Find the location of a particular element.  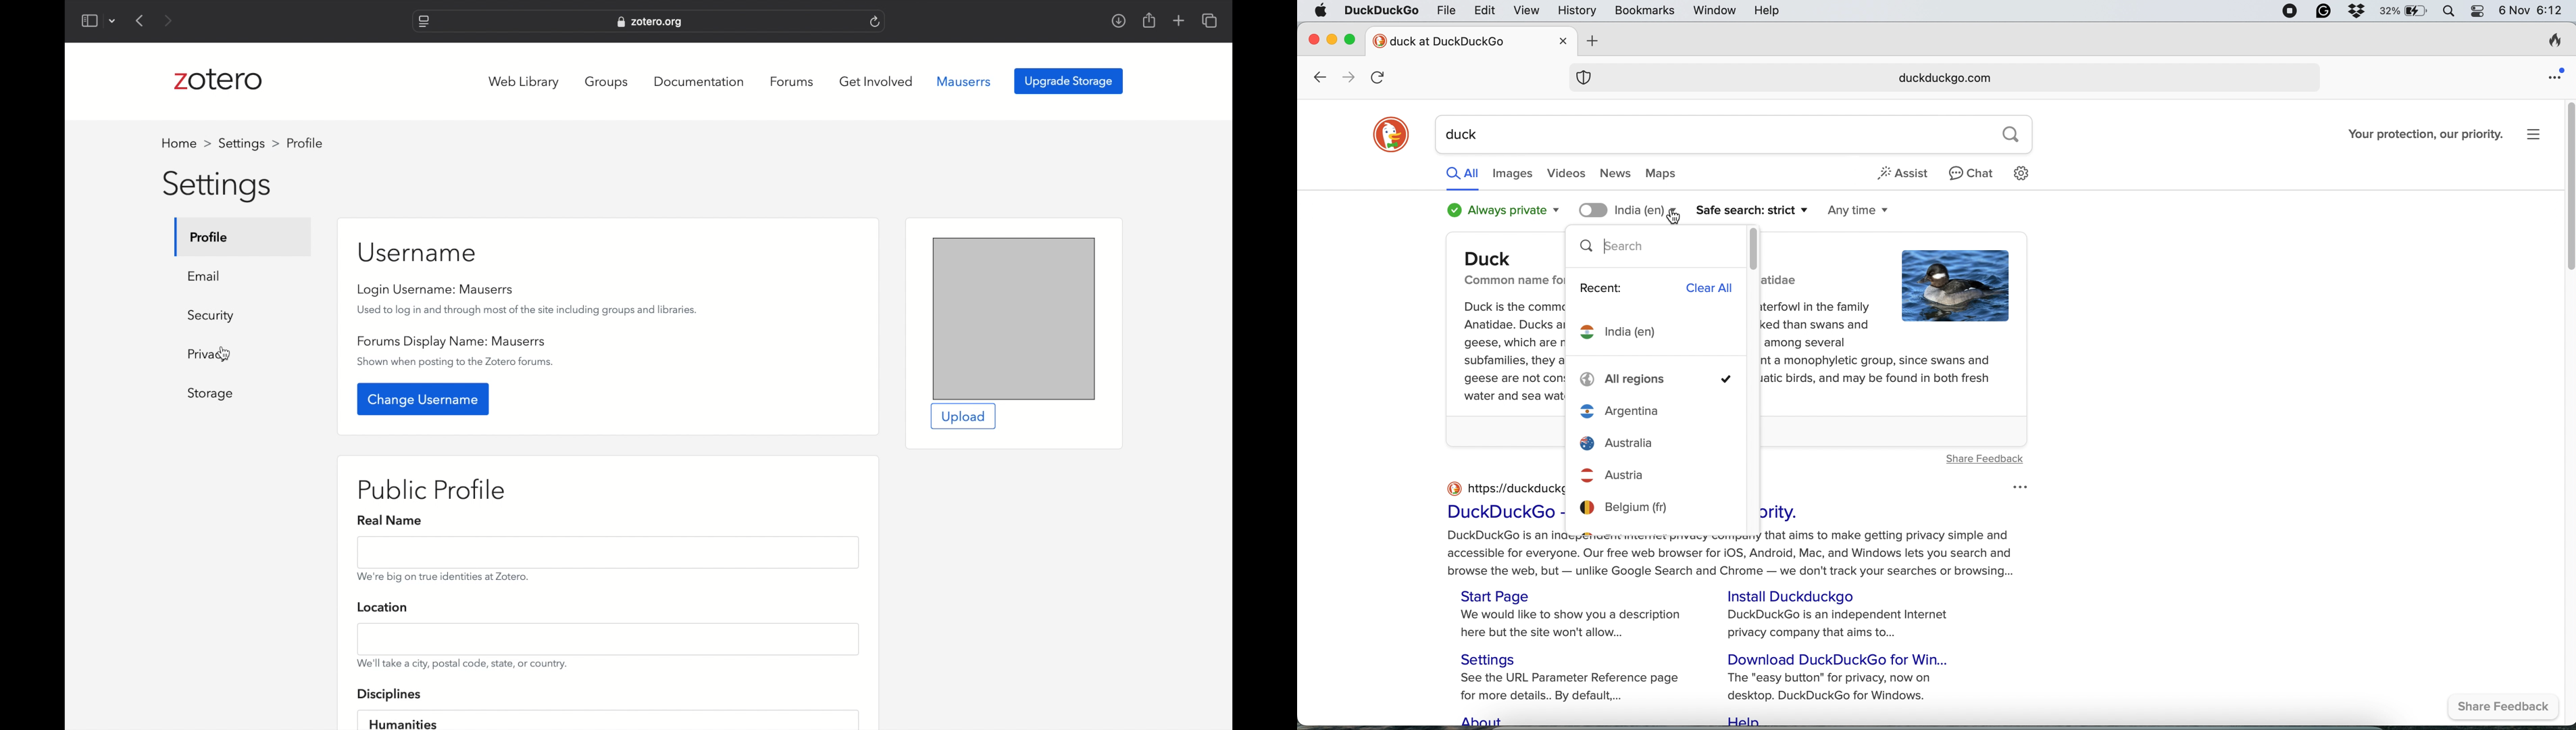

upgrade  storage is located at coordinates (1069, 81).